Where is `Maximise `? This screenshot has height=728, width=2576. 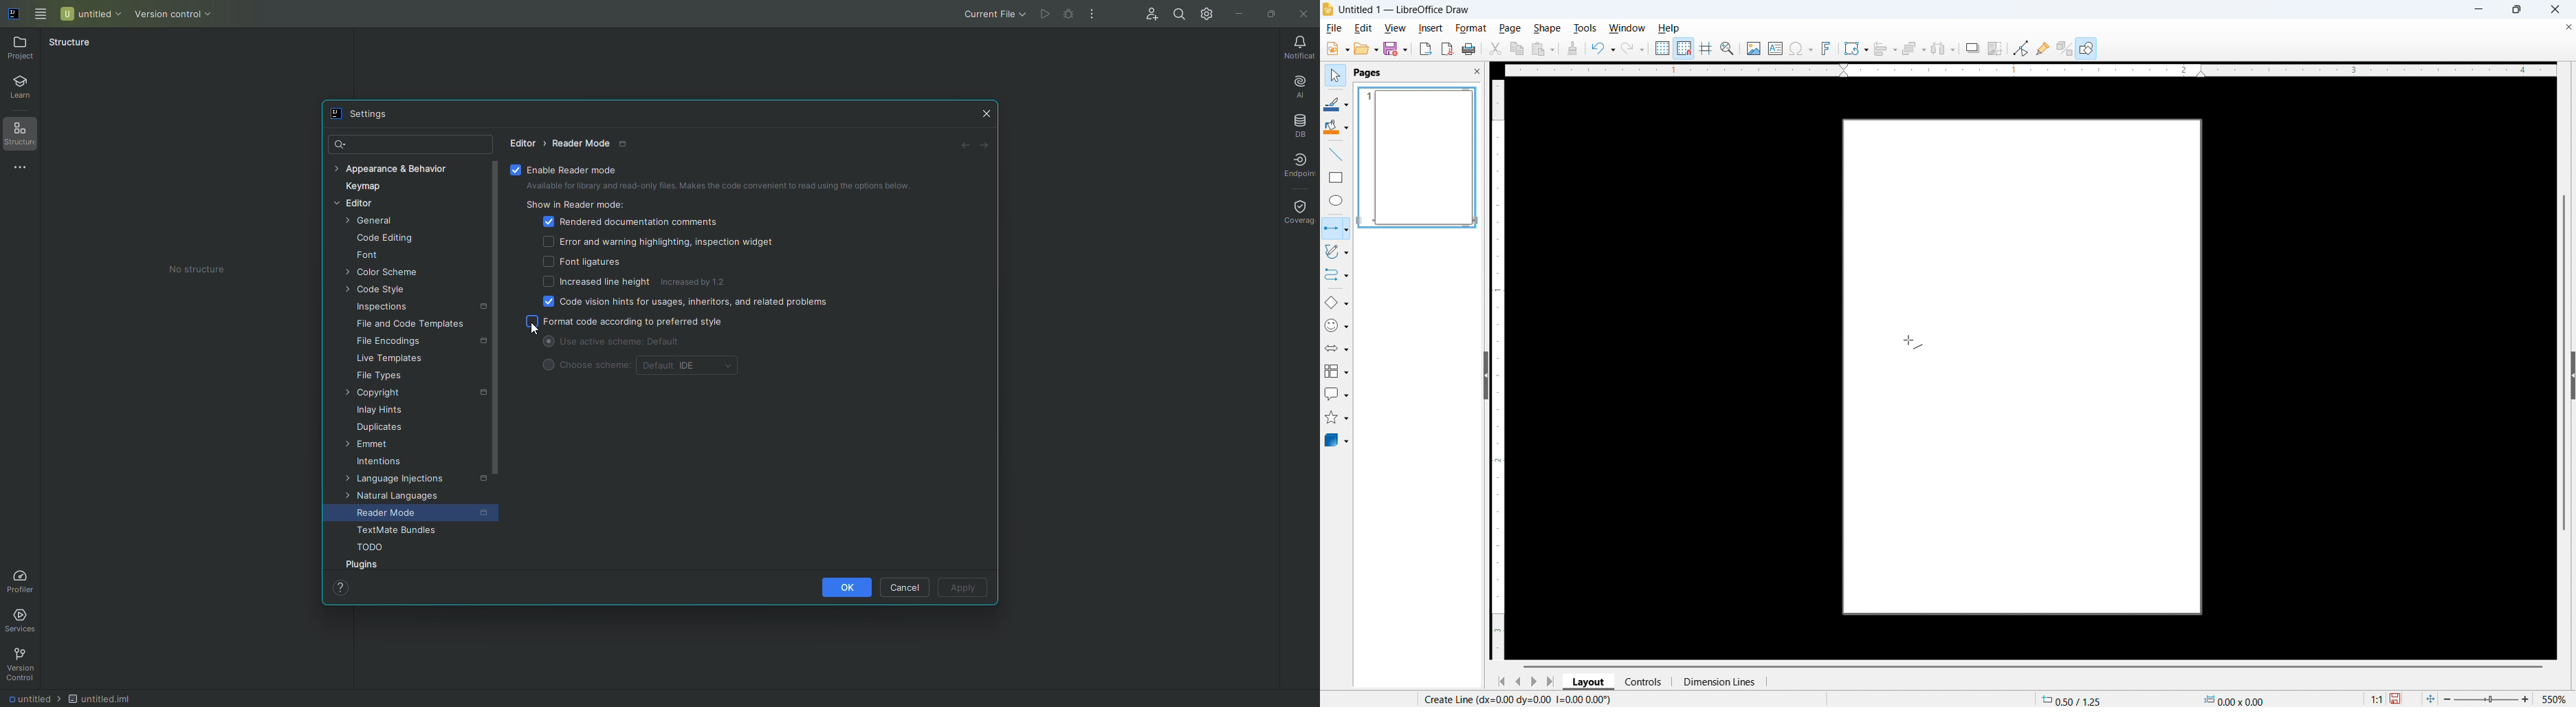
Maximise  is located at coordinates (2517, 9).